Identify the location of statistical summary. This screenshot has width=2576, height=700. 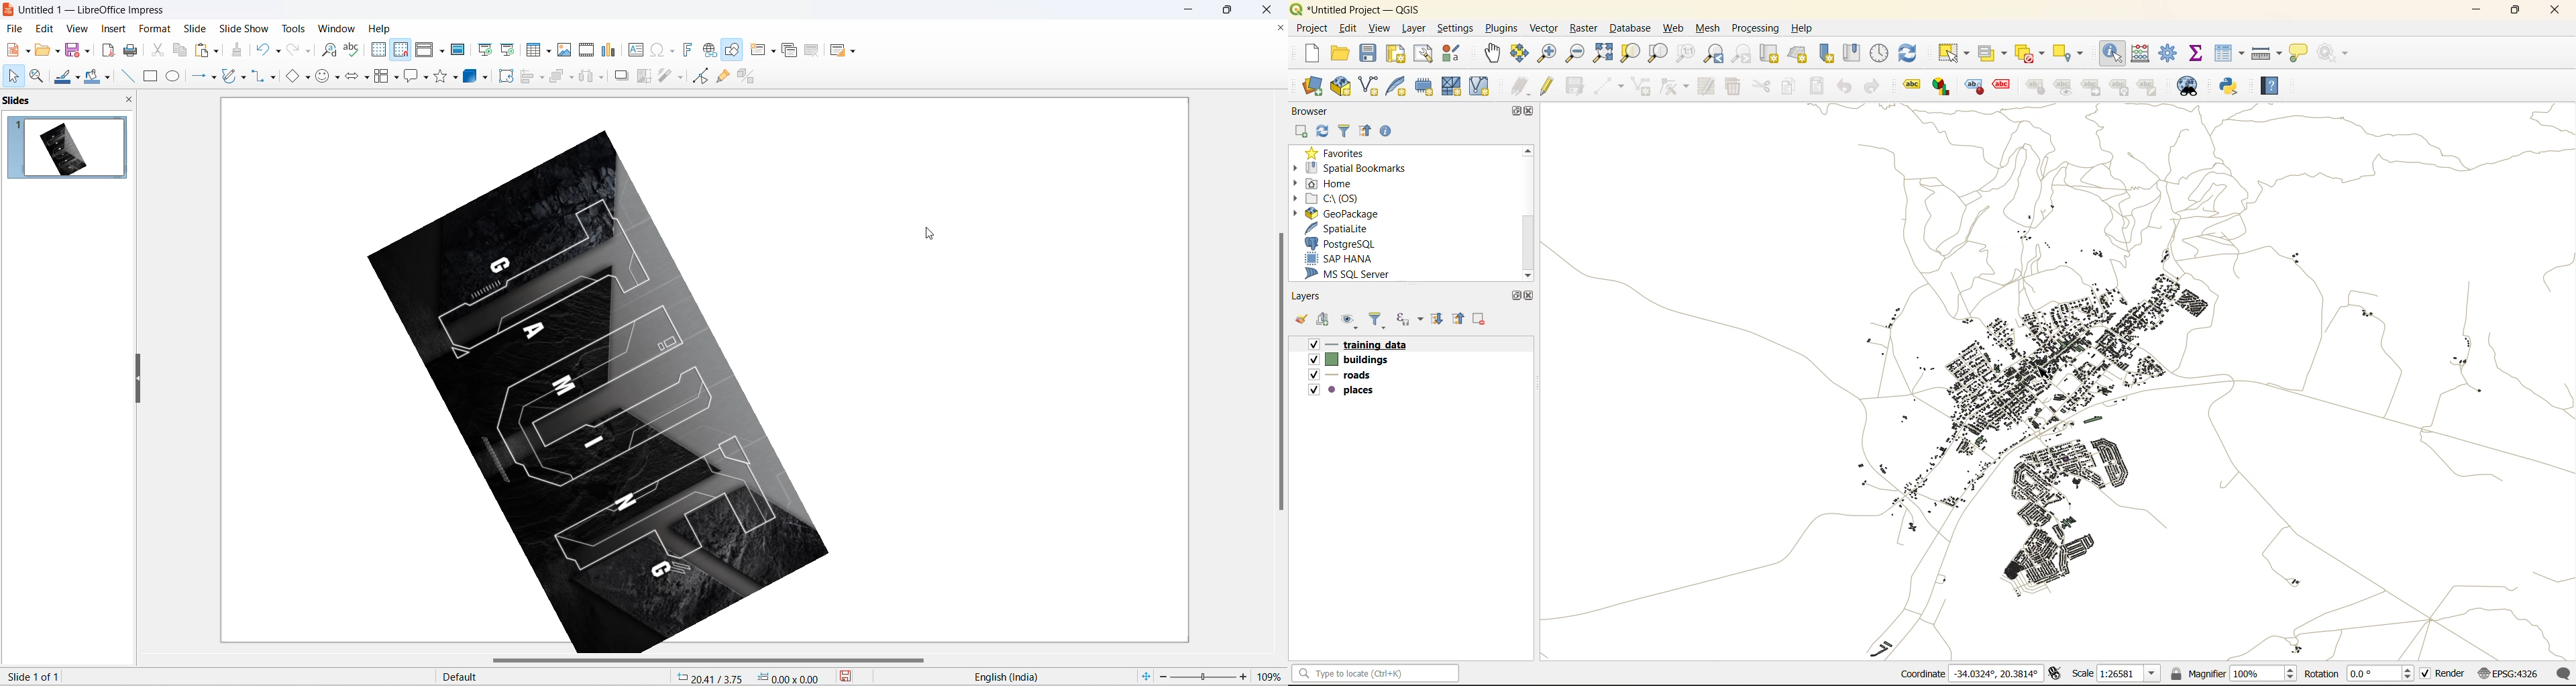
(2197, 54).